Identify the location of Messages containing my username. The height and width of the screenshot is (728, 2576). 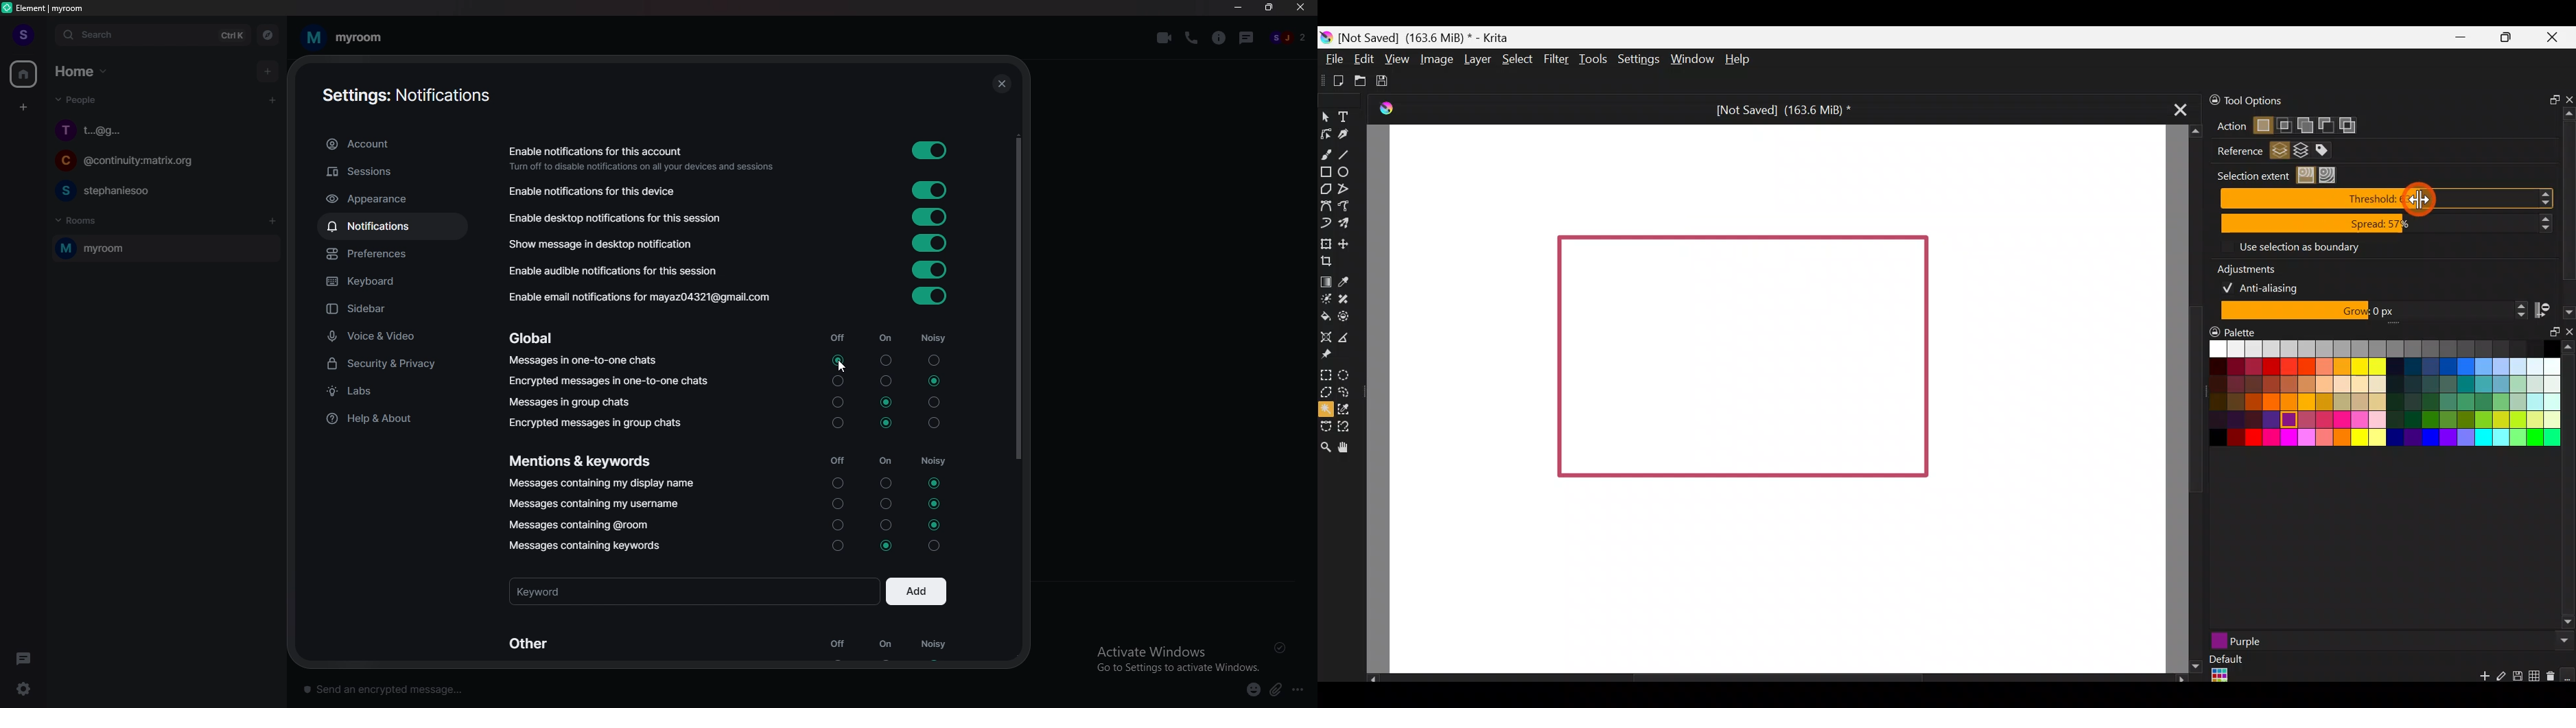
(600, 504).